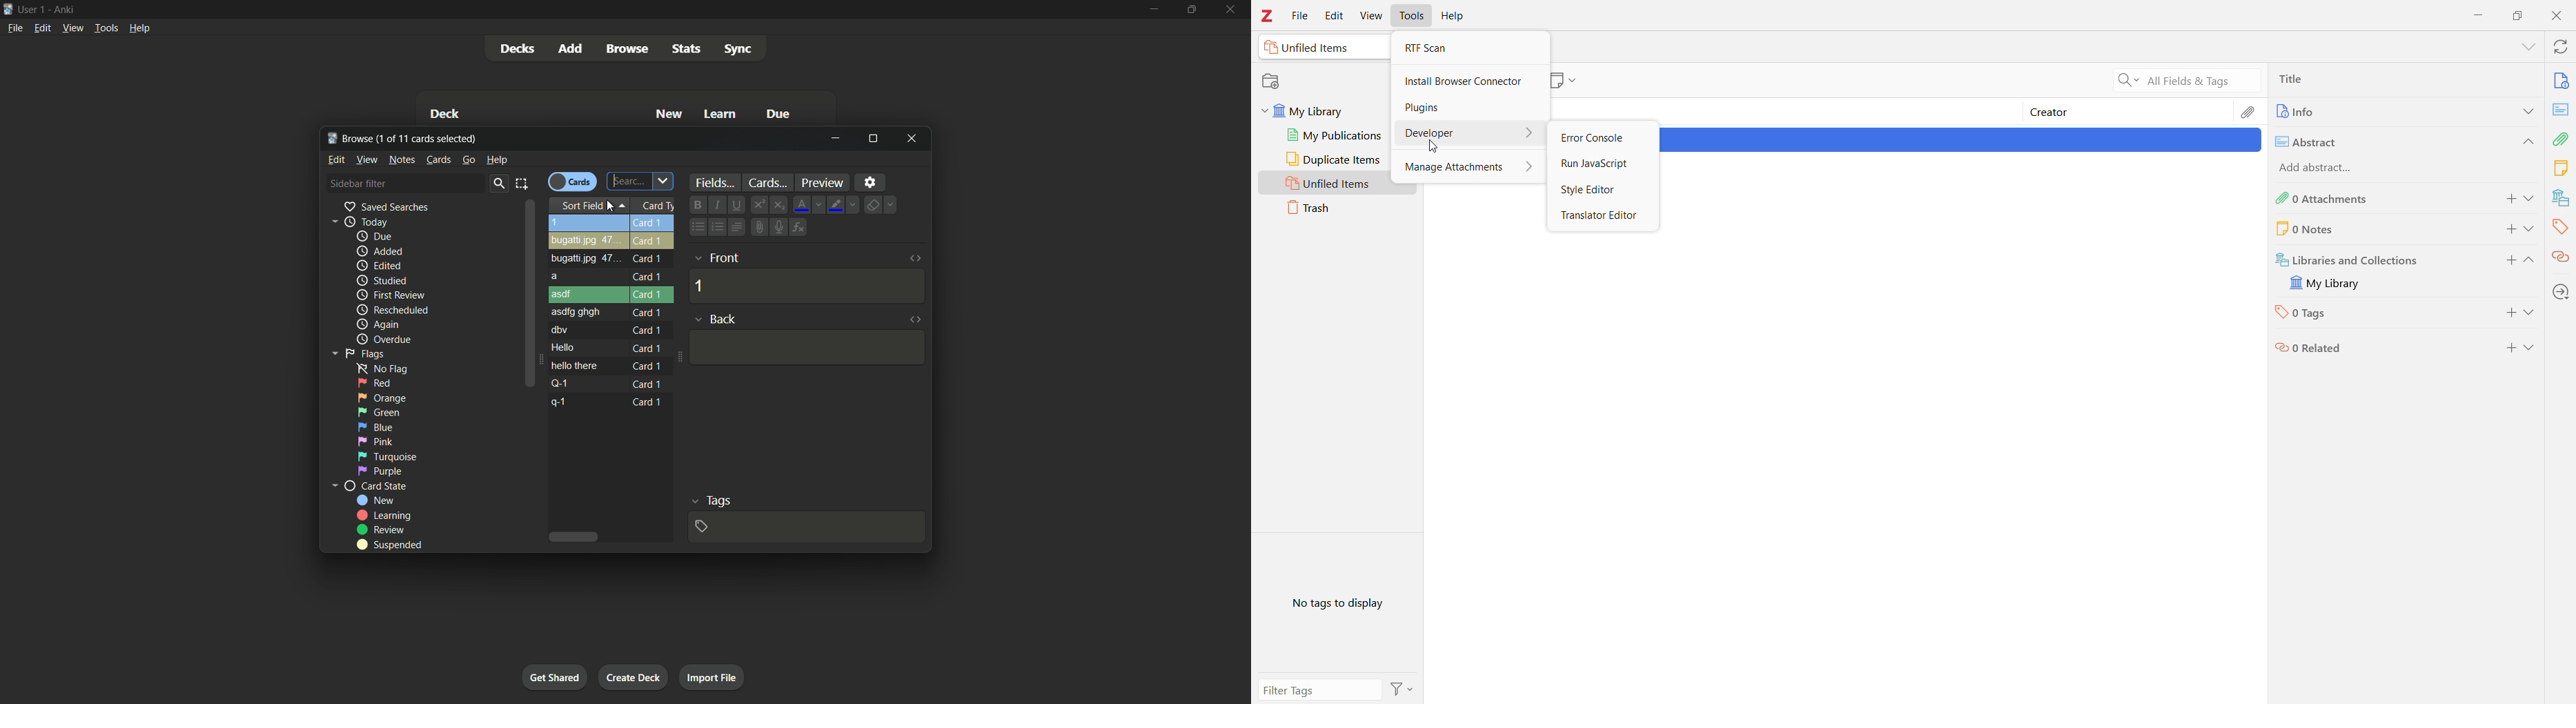 The image size is (2576, 728). What do you see at coordinates (8, 8) in the screenshot?
I see `app icon` at bounding box center [8, 8].